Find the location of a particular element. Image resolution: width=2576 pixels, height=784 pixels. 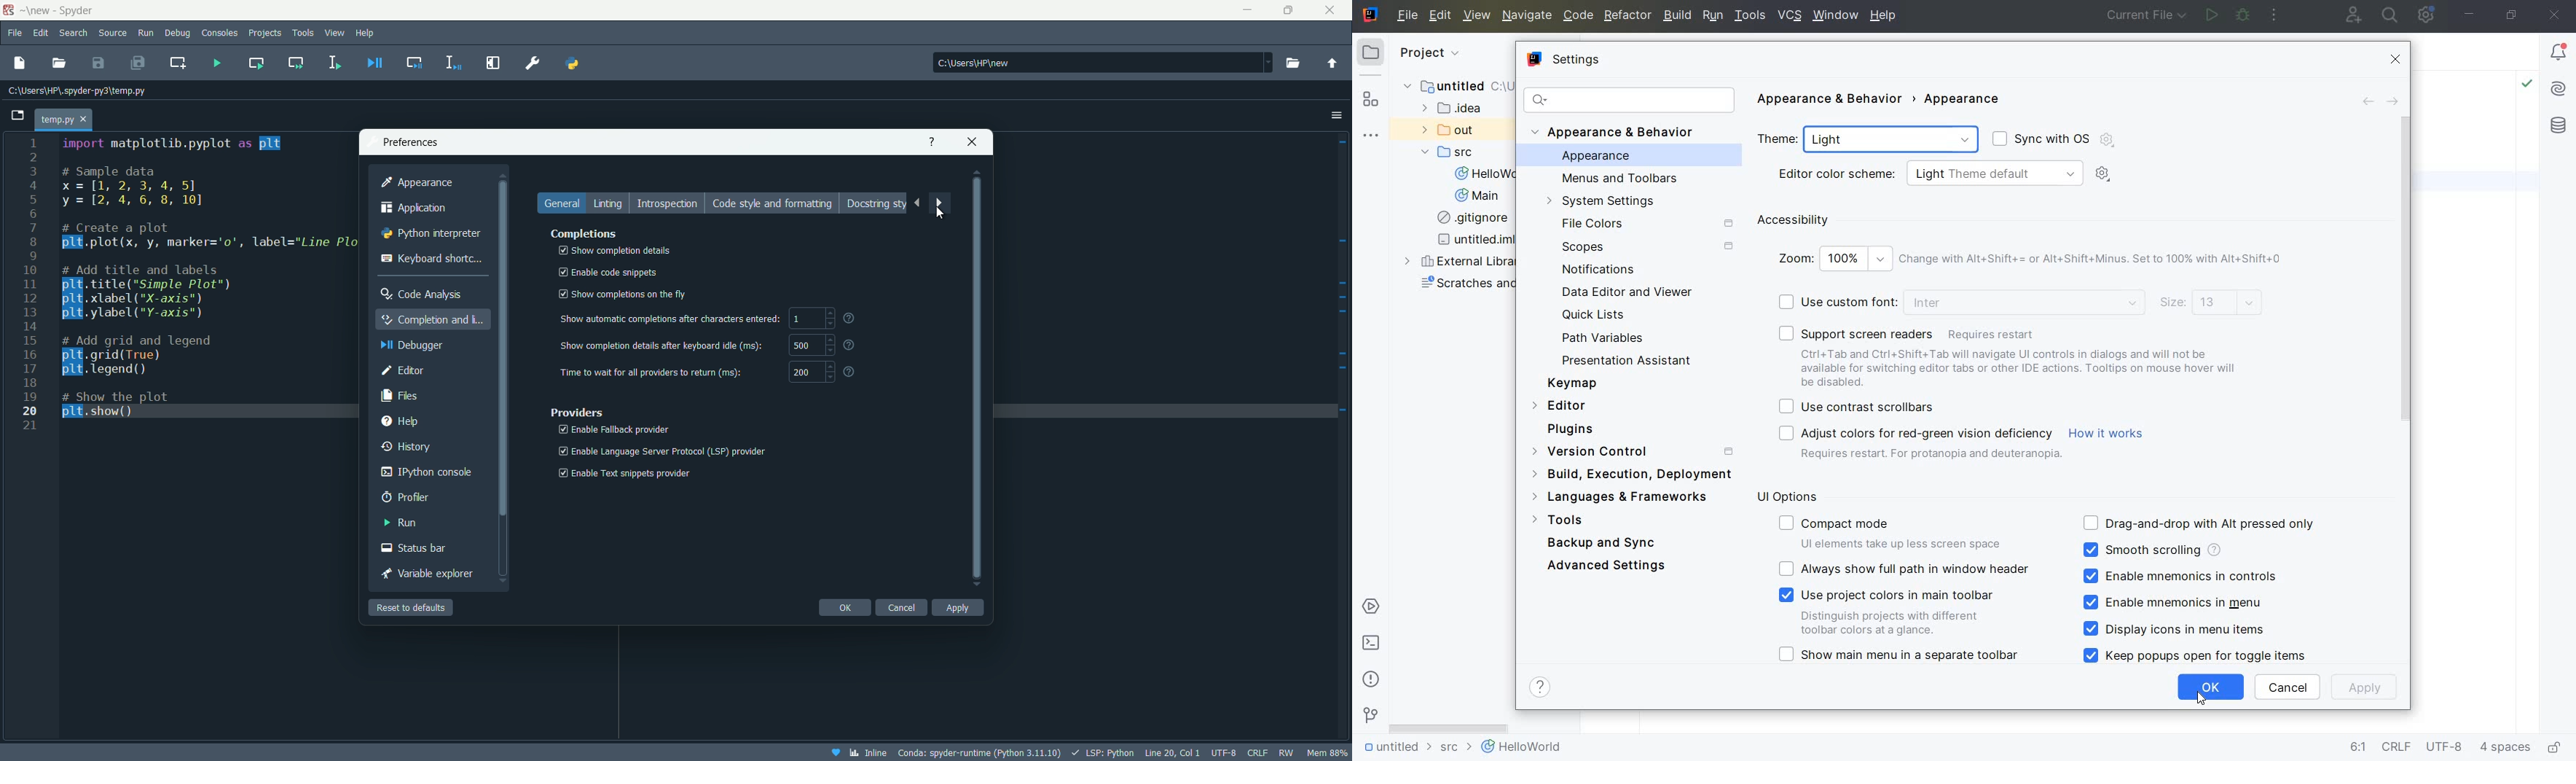

app icon is located at coordinates (8, 11).